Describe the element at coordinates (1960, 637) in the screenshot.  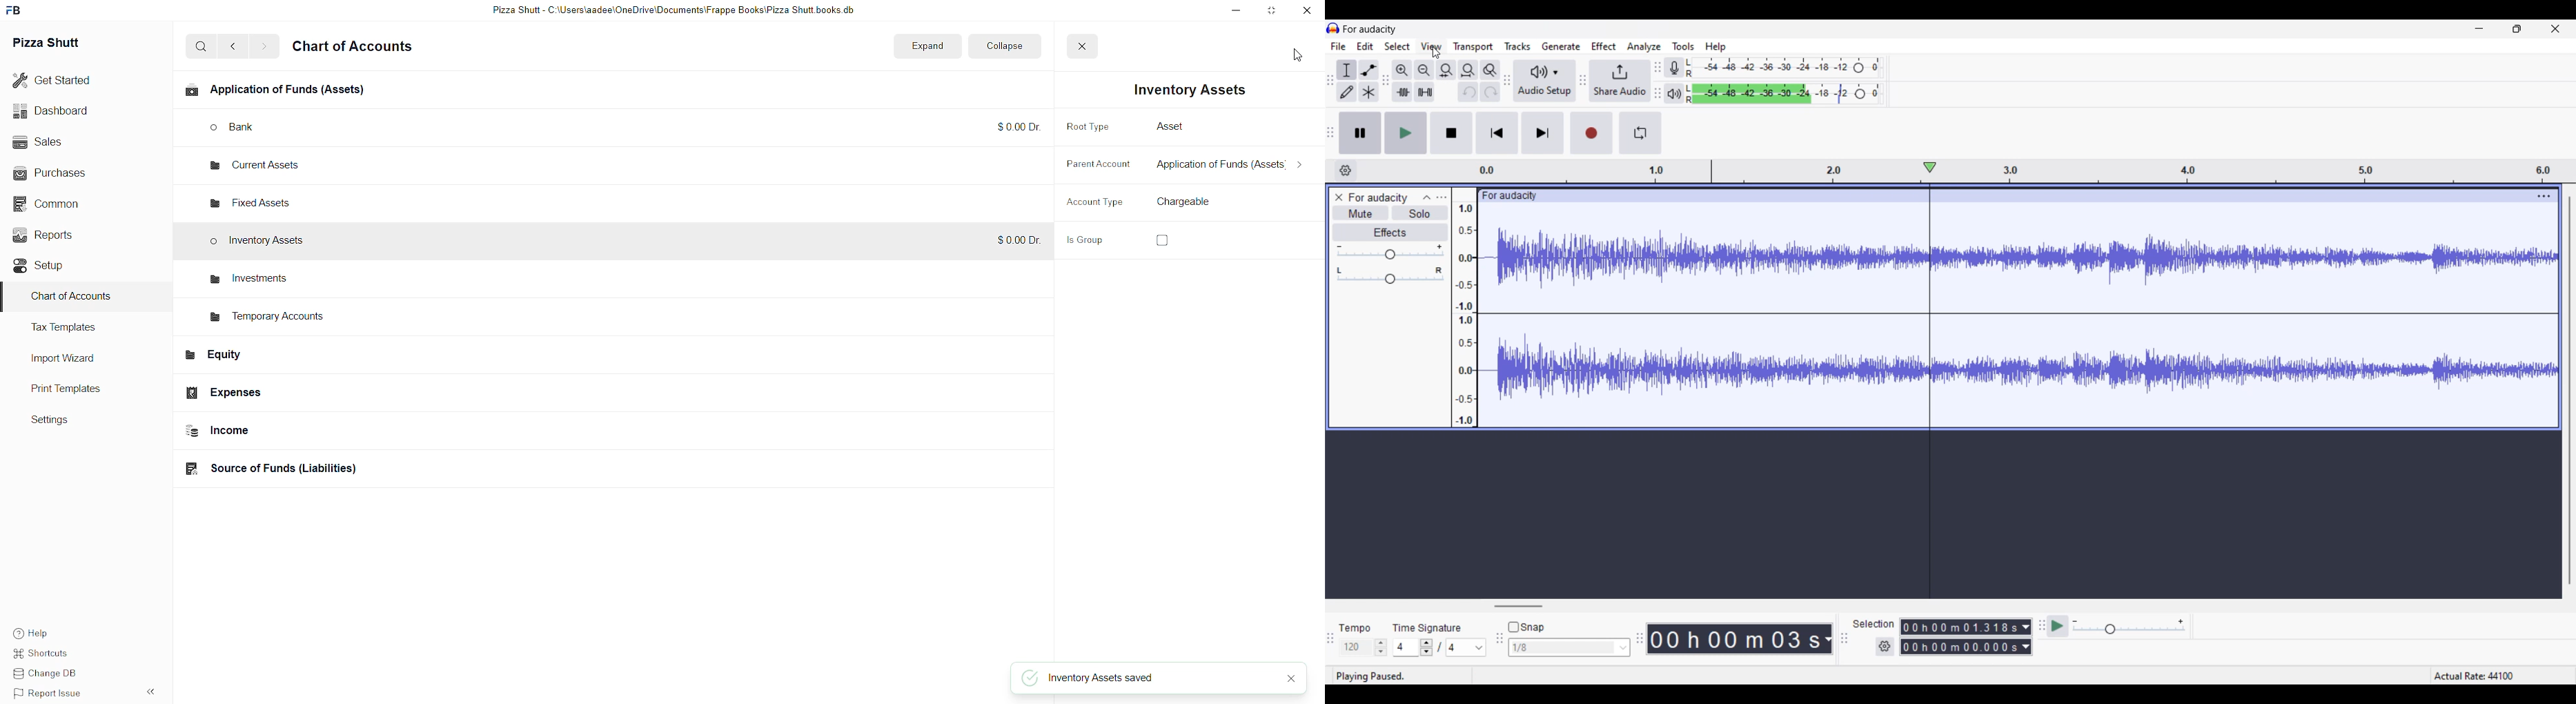
I see `Selection duration` at that location.